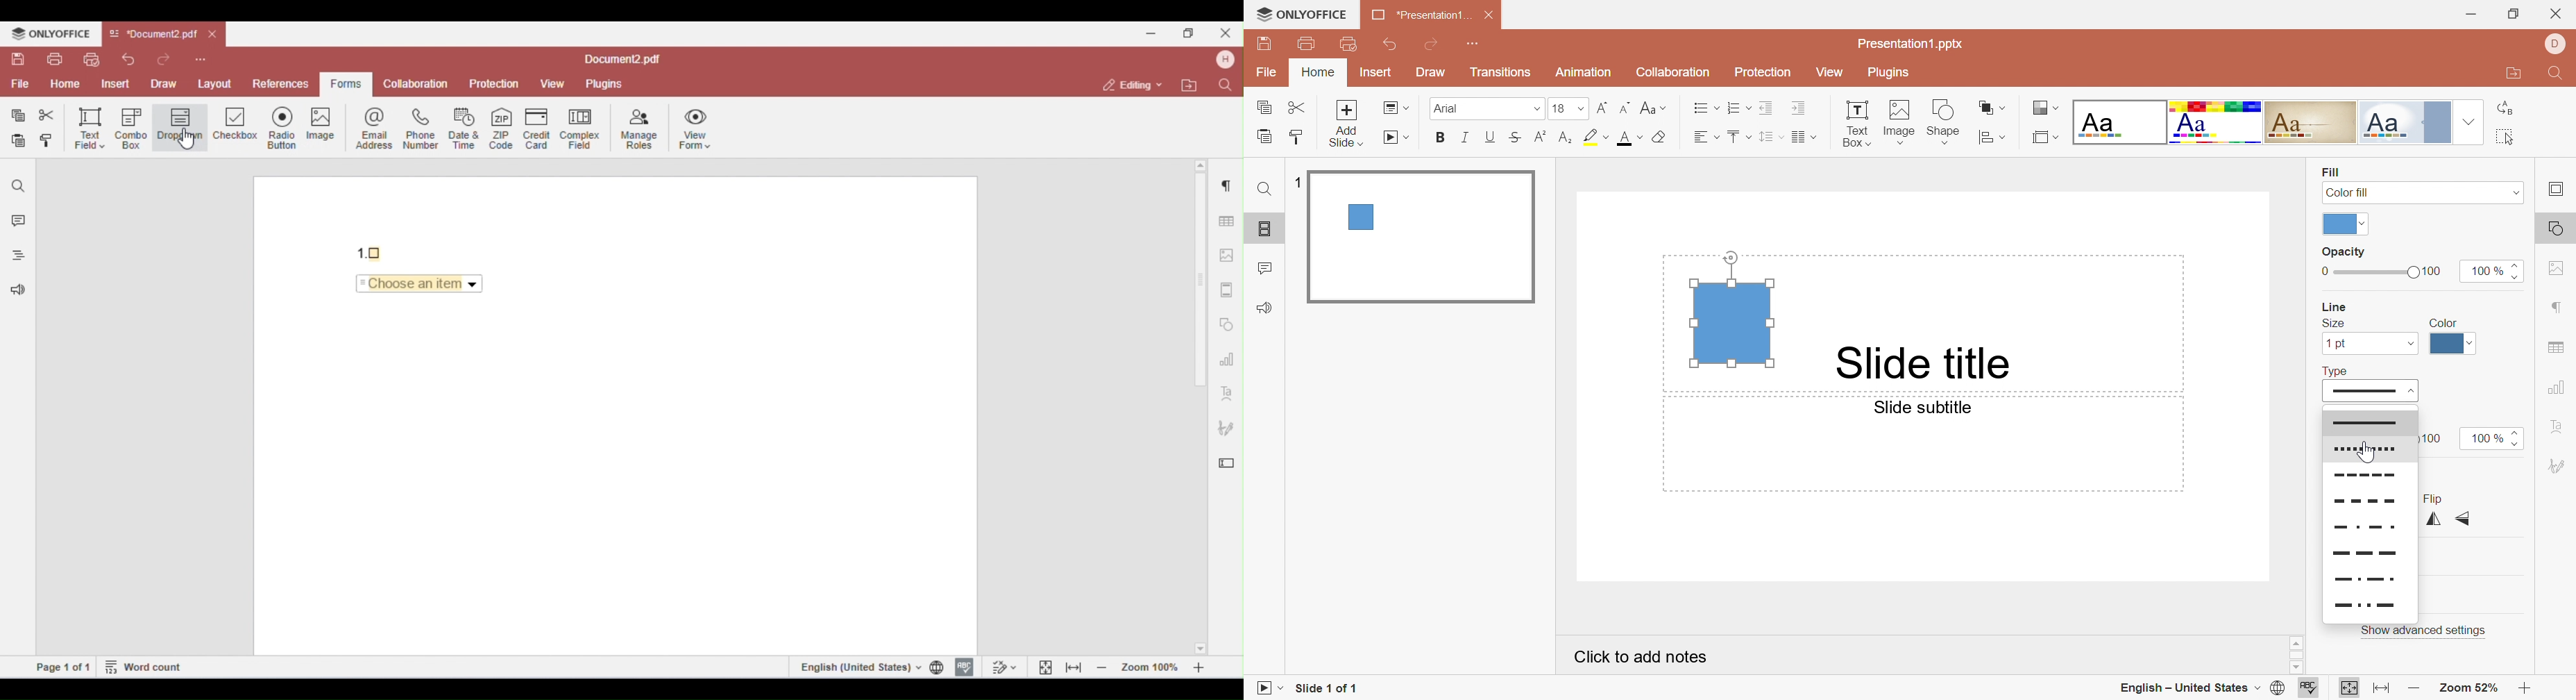 The image size is (2576, 700). Describe the element at coordinates (2559, 190) in the screenshot. I see `Slide settings` at that location.